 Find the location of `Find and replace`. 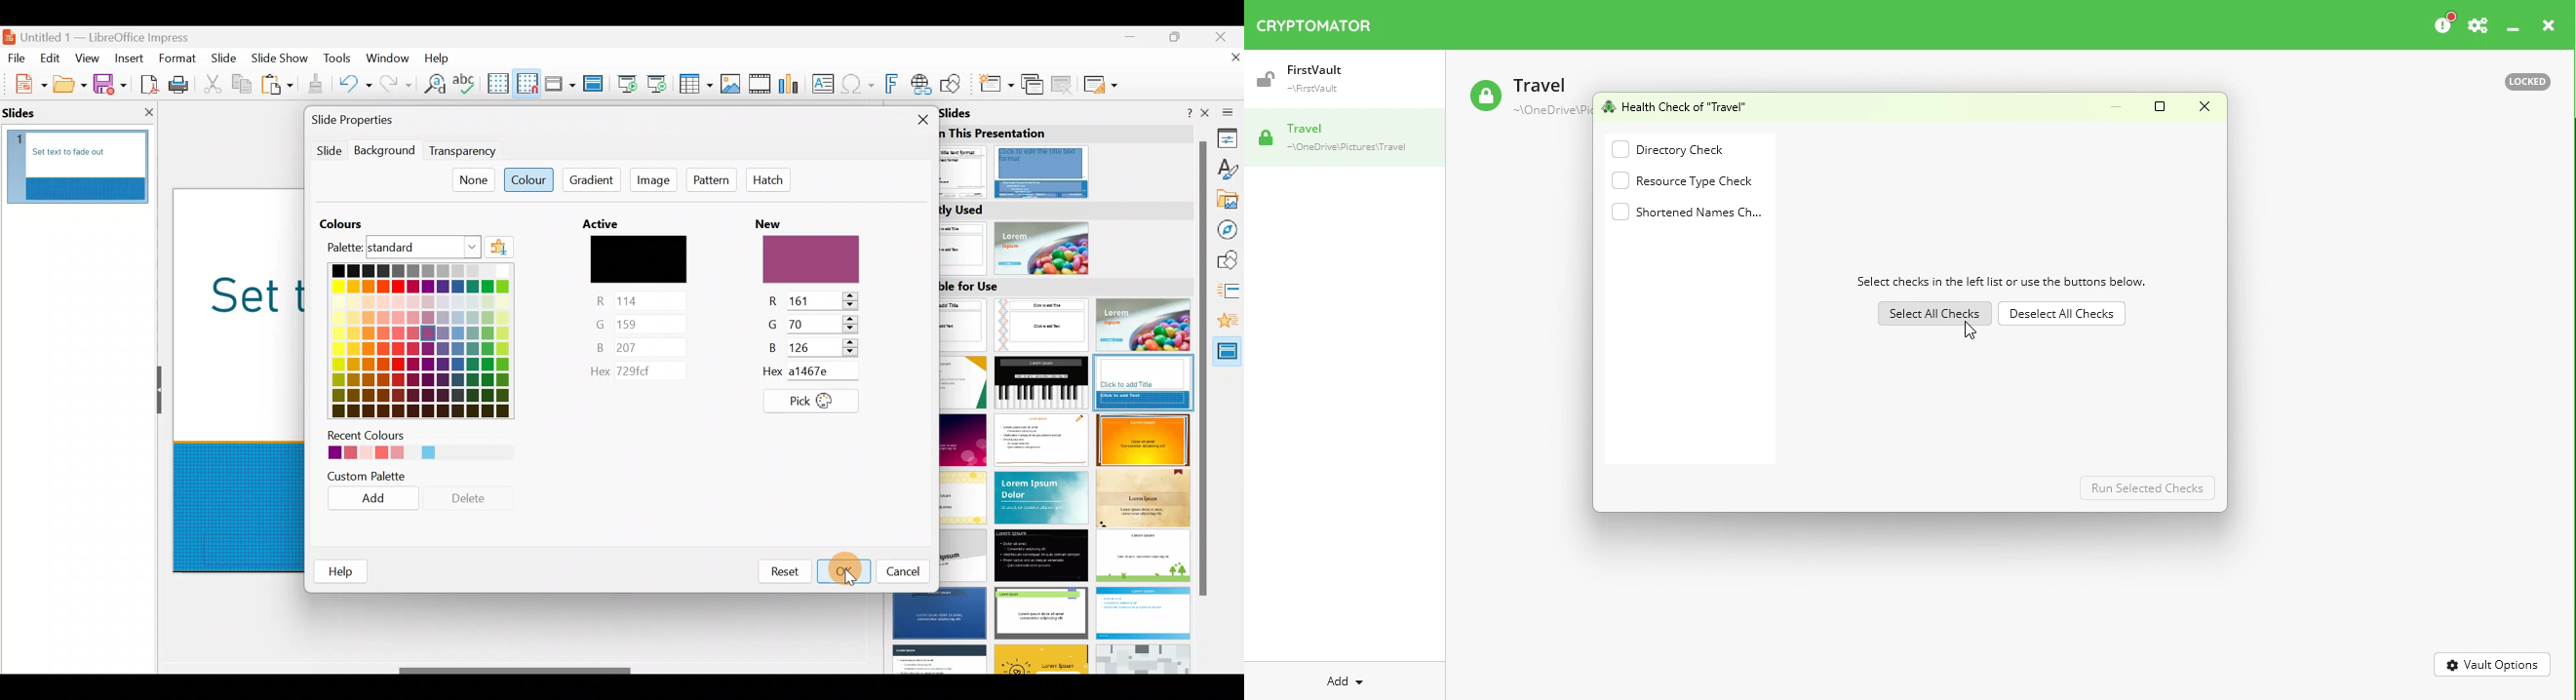

Find and replace is located at coordinates (432, 84).